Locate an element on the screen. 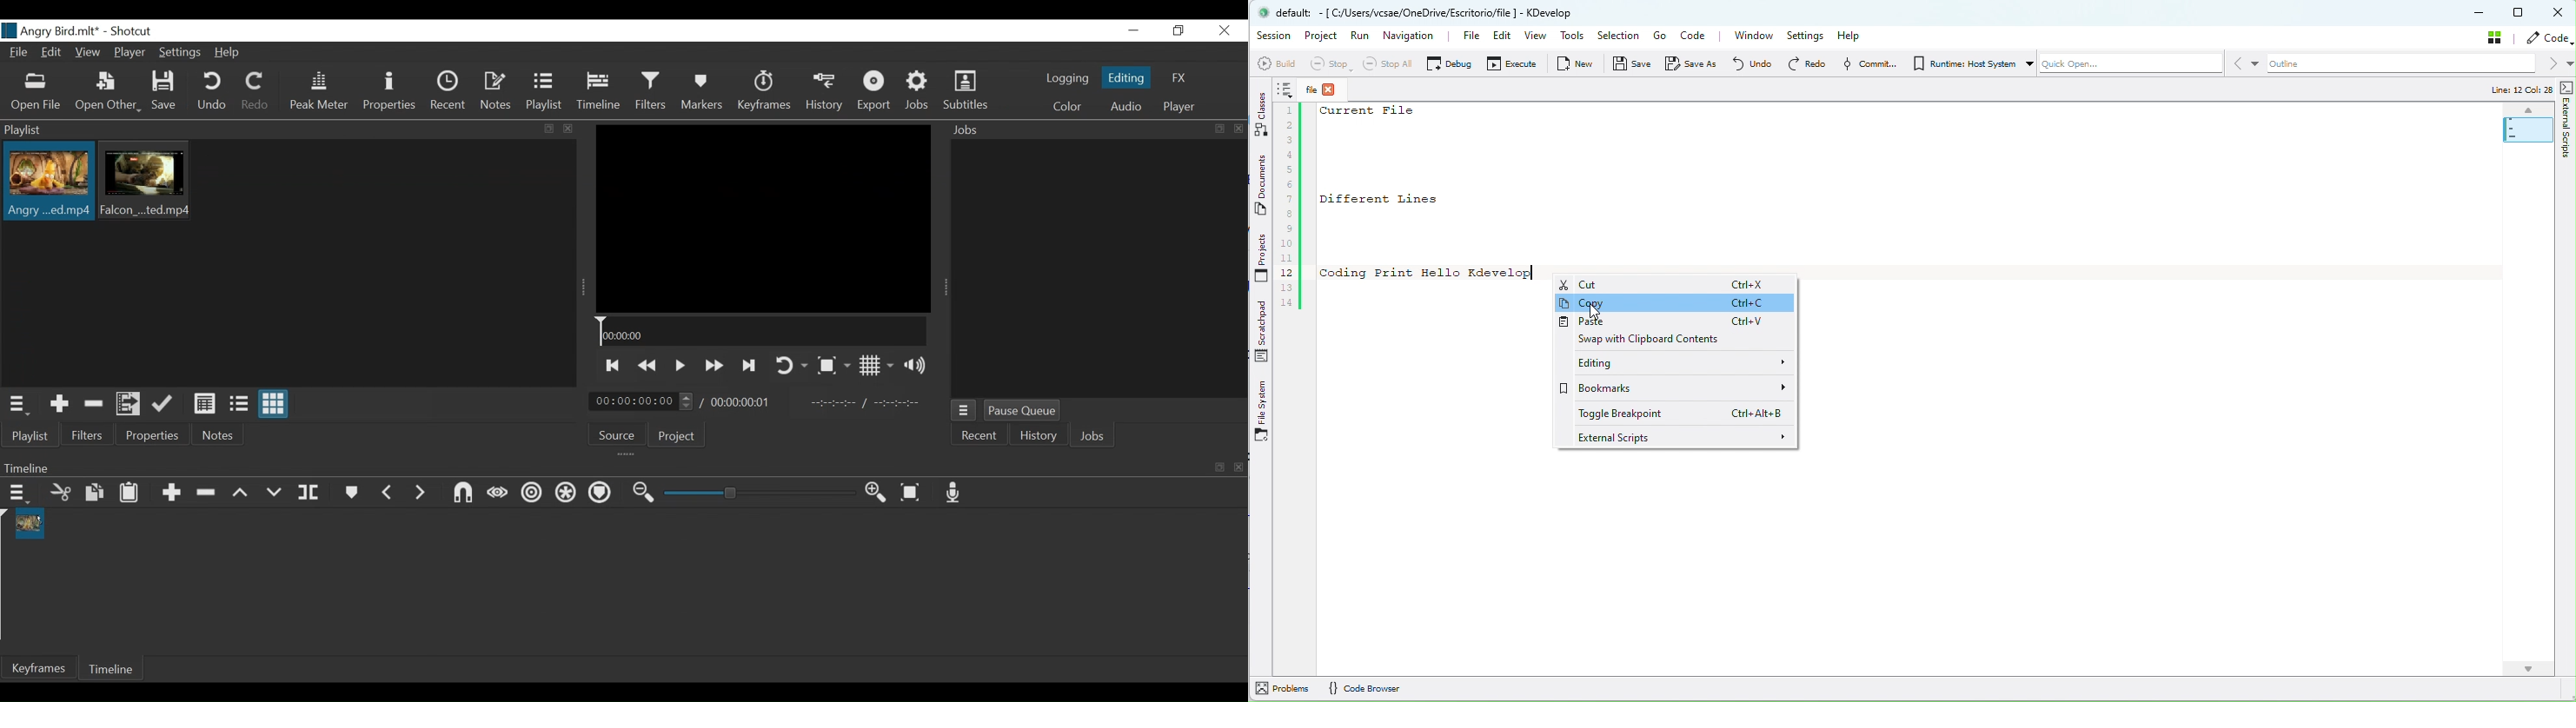 The image size is (2576, 728). Toggle Zoom is located at coordinates (834, 366).